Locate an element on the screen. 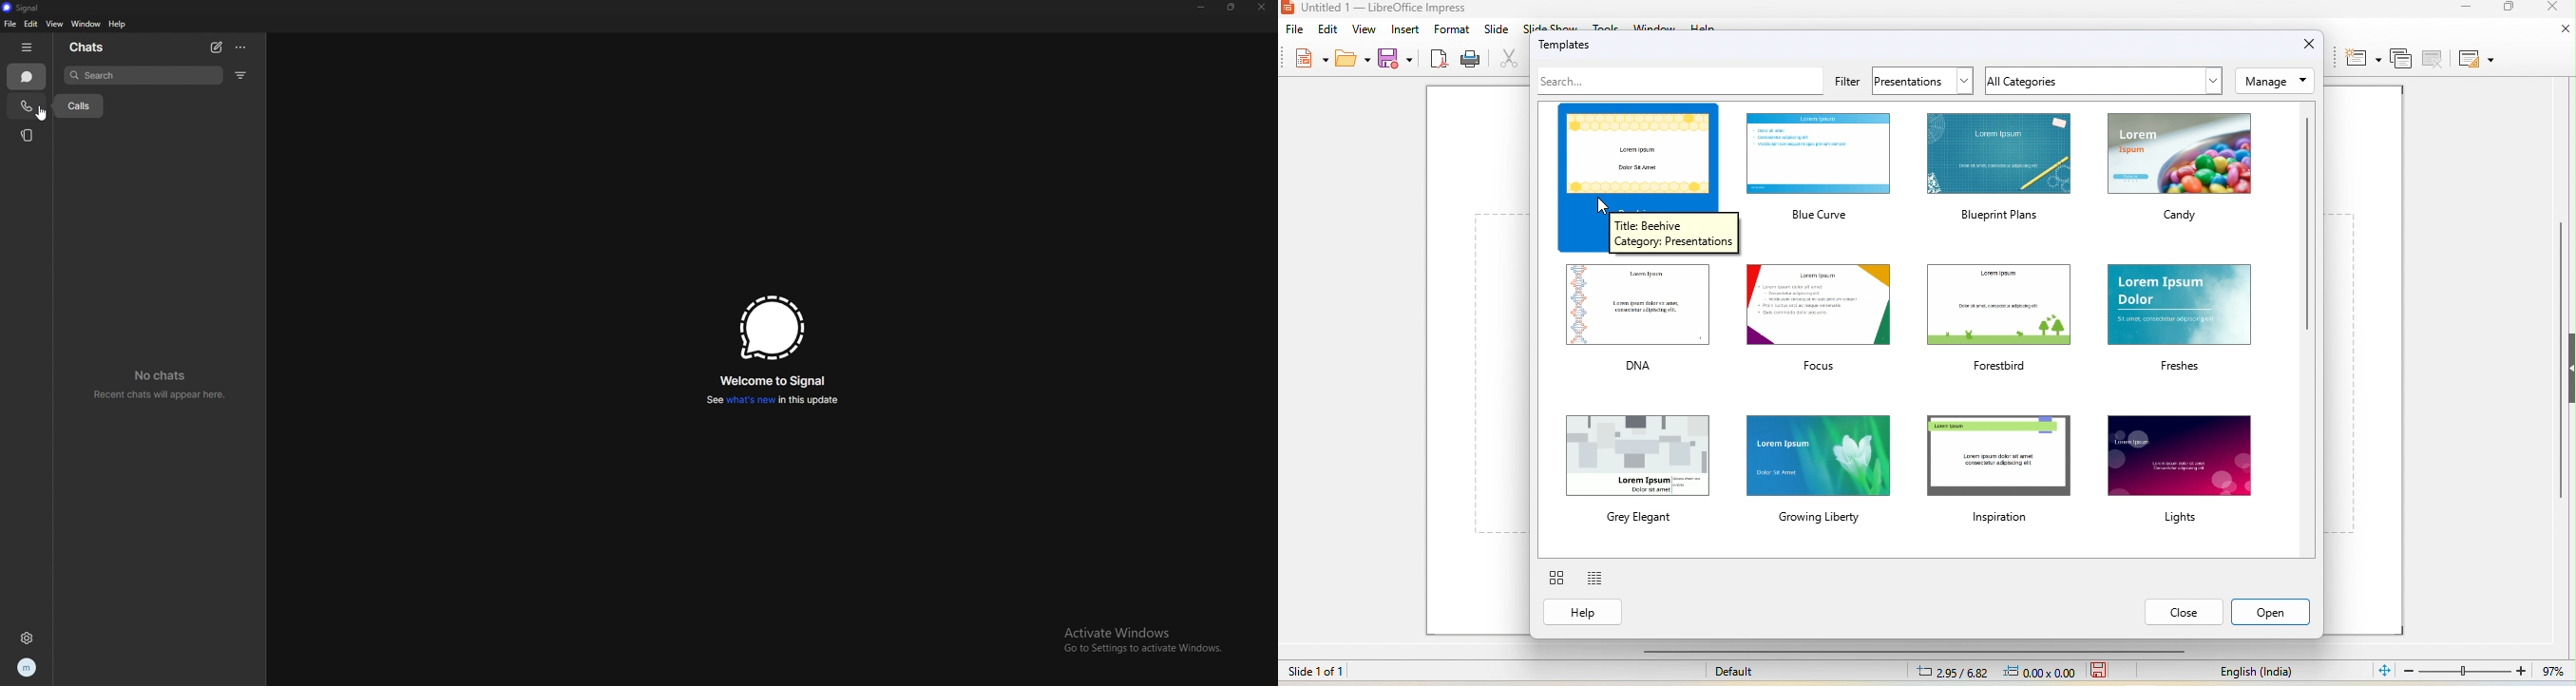 Image resolution: width=2576 pixels, height=700 pixels. edit is located at coordinates (1328, 29).